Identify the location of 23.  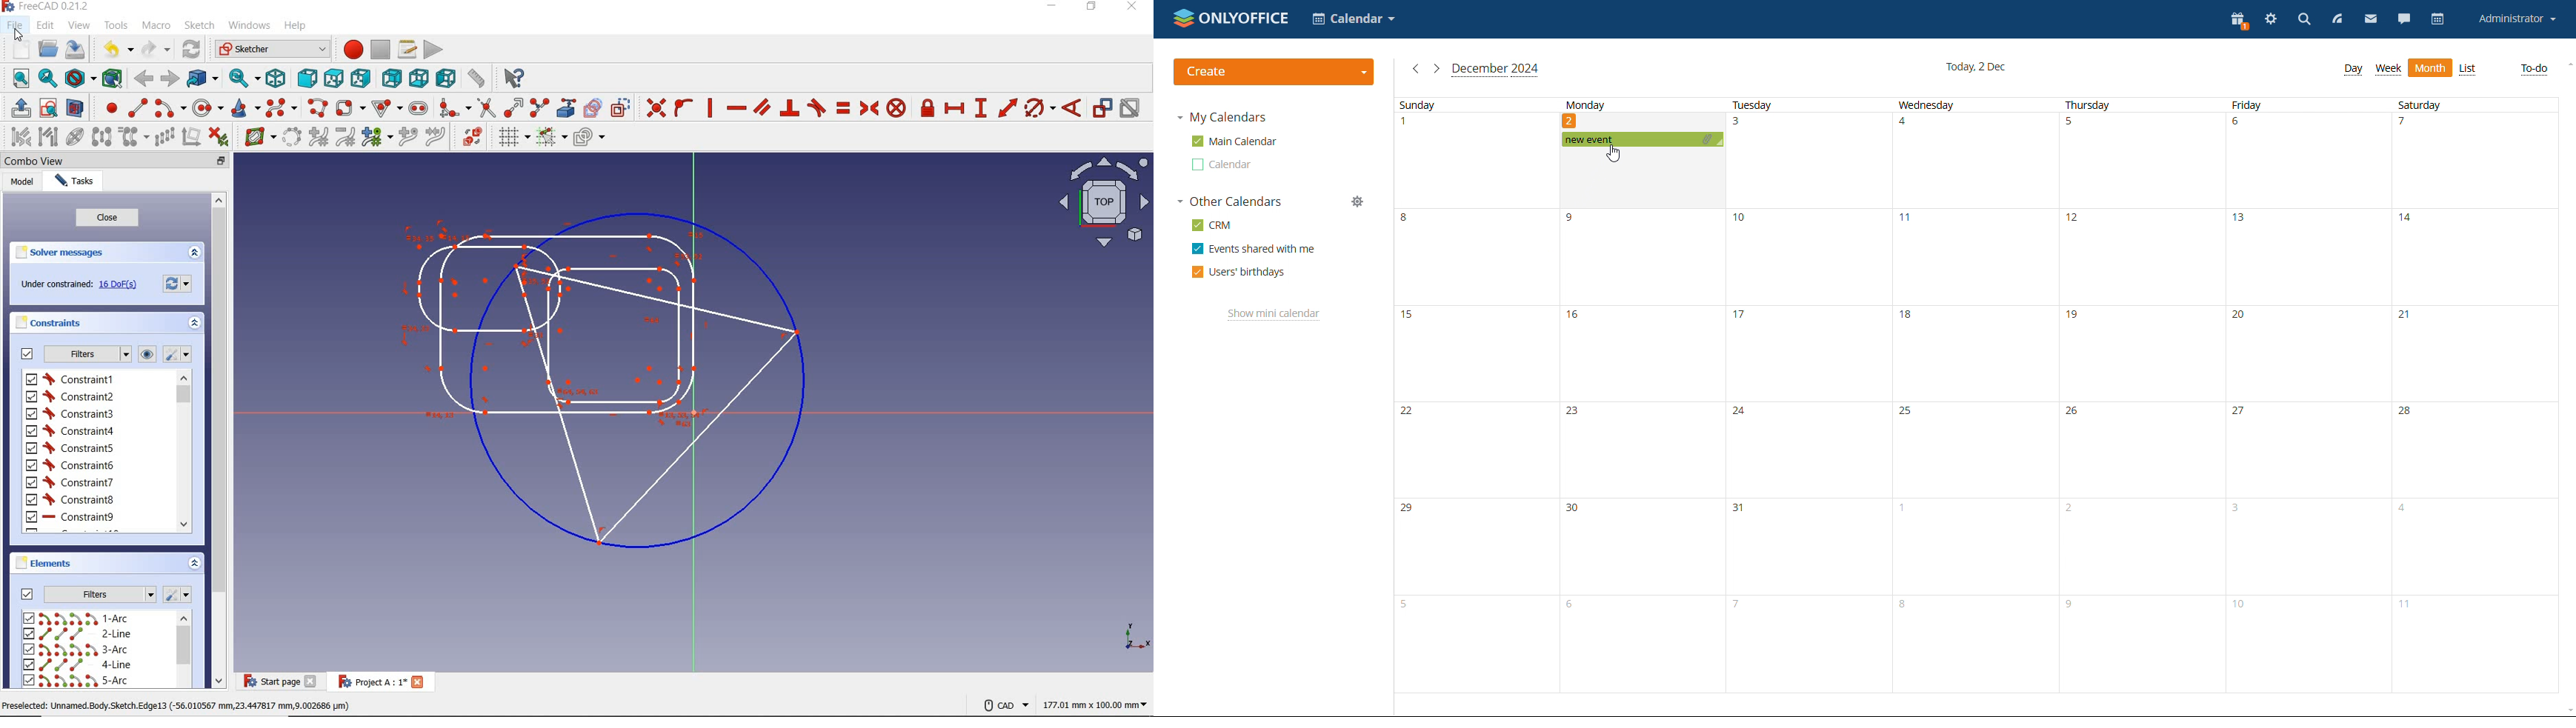
(1575, 414).